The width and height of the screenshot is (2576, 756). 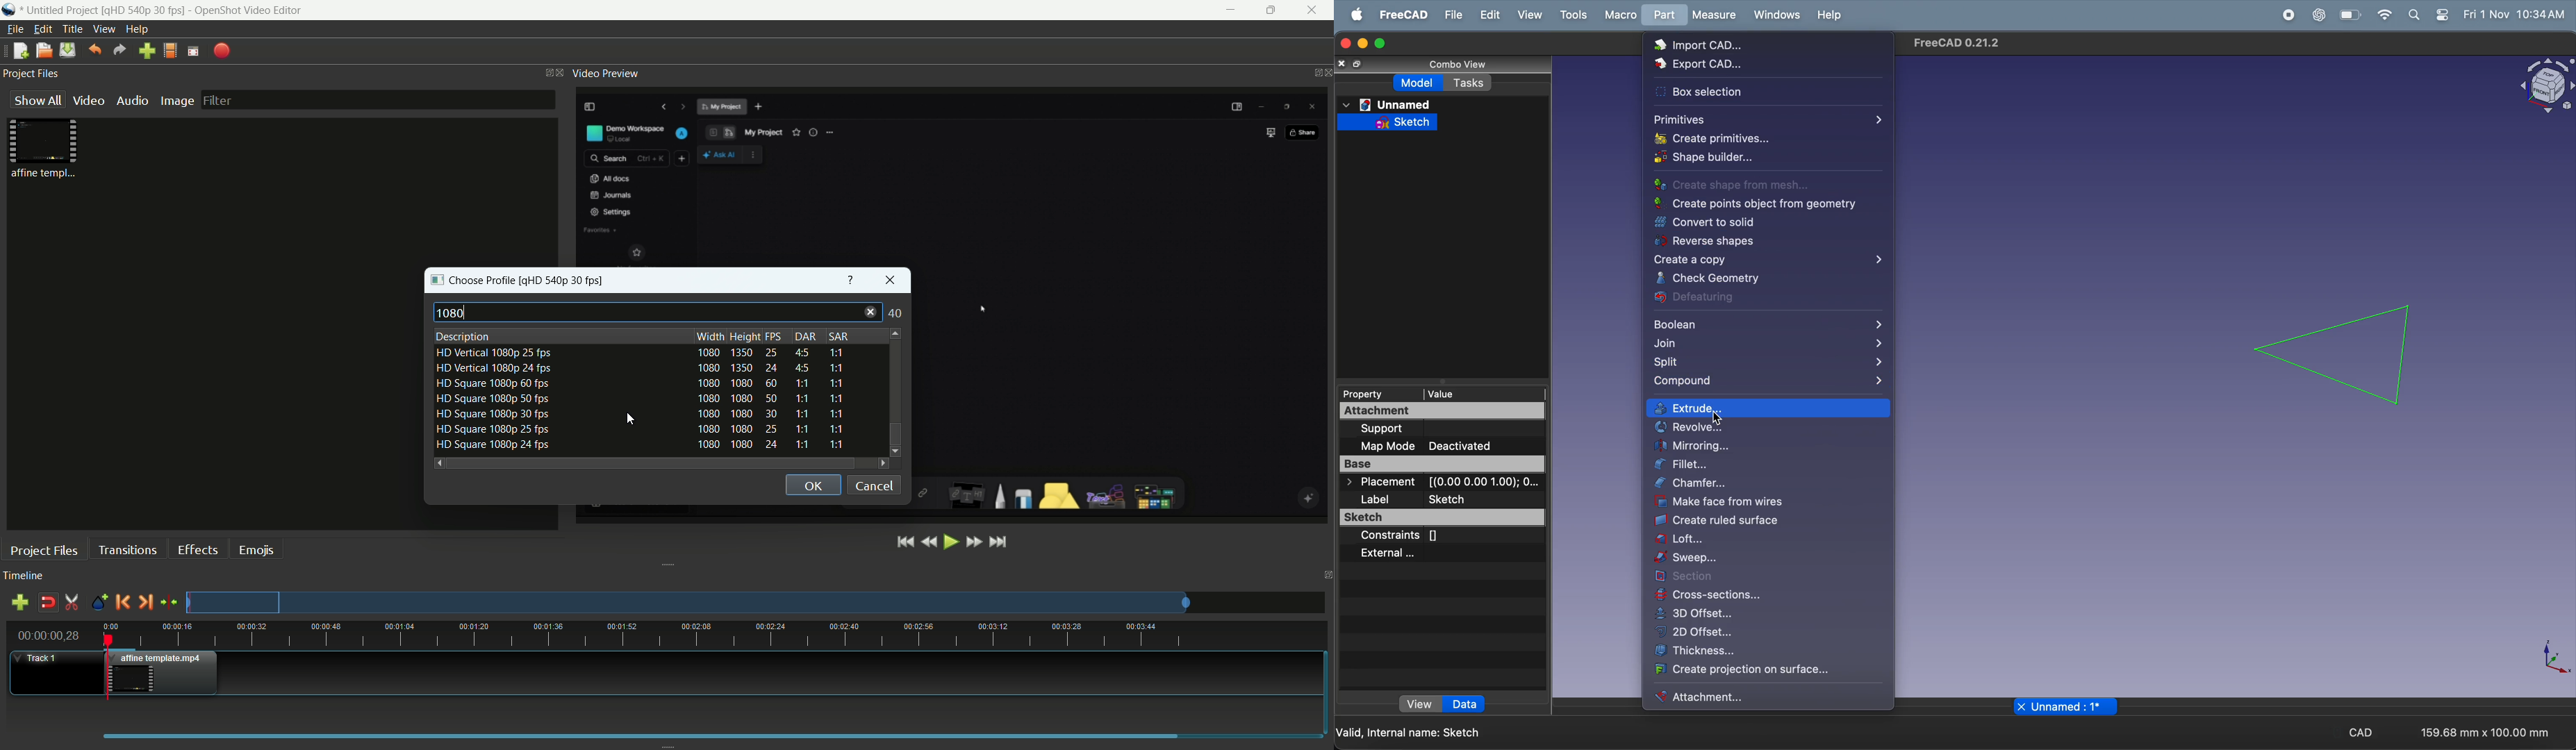 I want to click on edit, so click(x=1491, y=13).